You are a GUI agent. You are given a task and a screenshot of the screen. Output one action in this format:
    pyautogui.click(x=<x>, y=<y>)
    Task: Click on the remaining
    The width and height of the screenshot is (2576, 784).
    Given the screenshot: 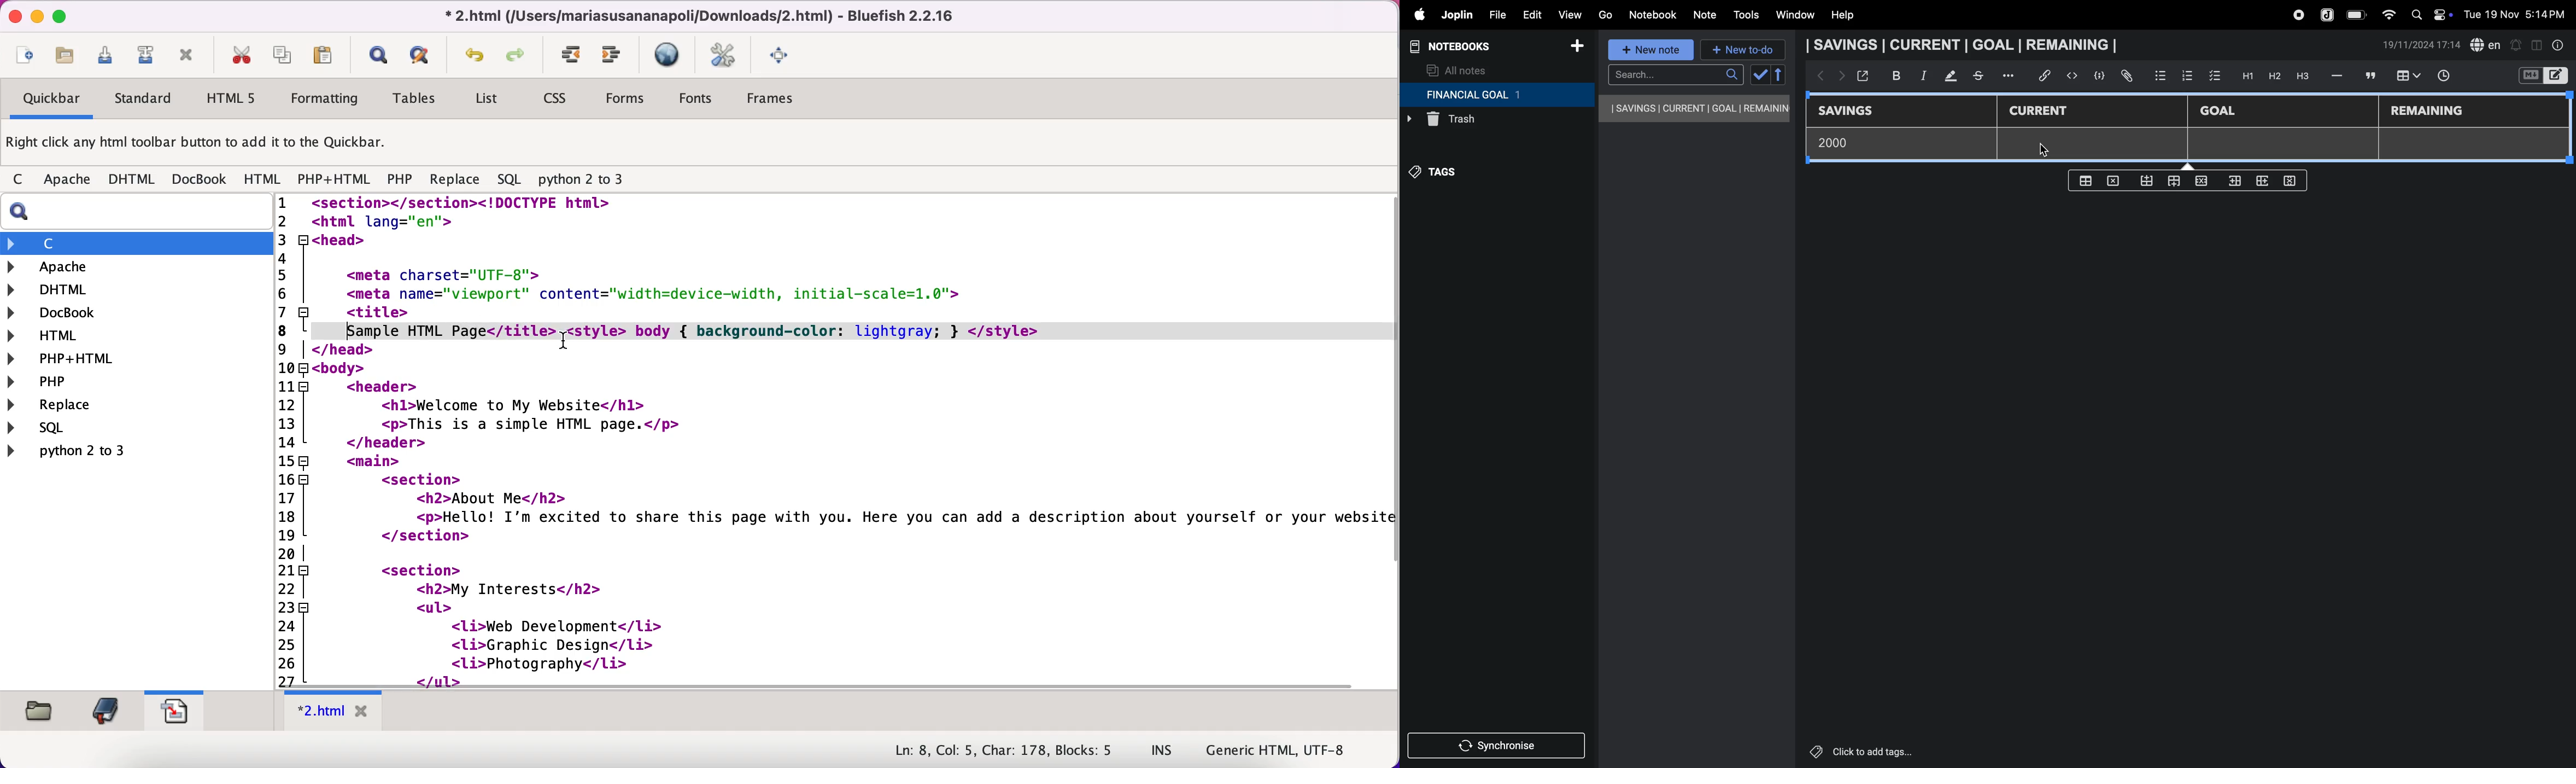 What is the action you would take?
    pyautogui.click(x=2429, y=112)
    